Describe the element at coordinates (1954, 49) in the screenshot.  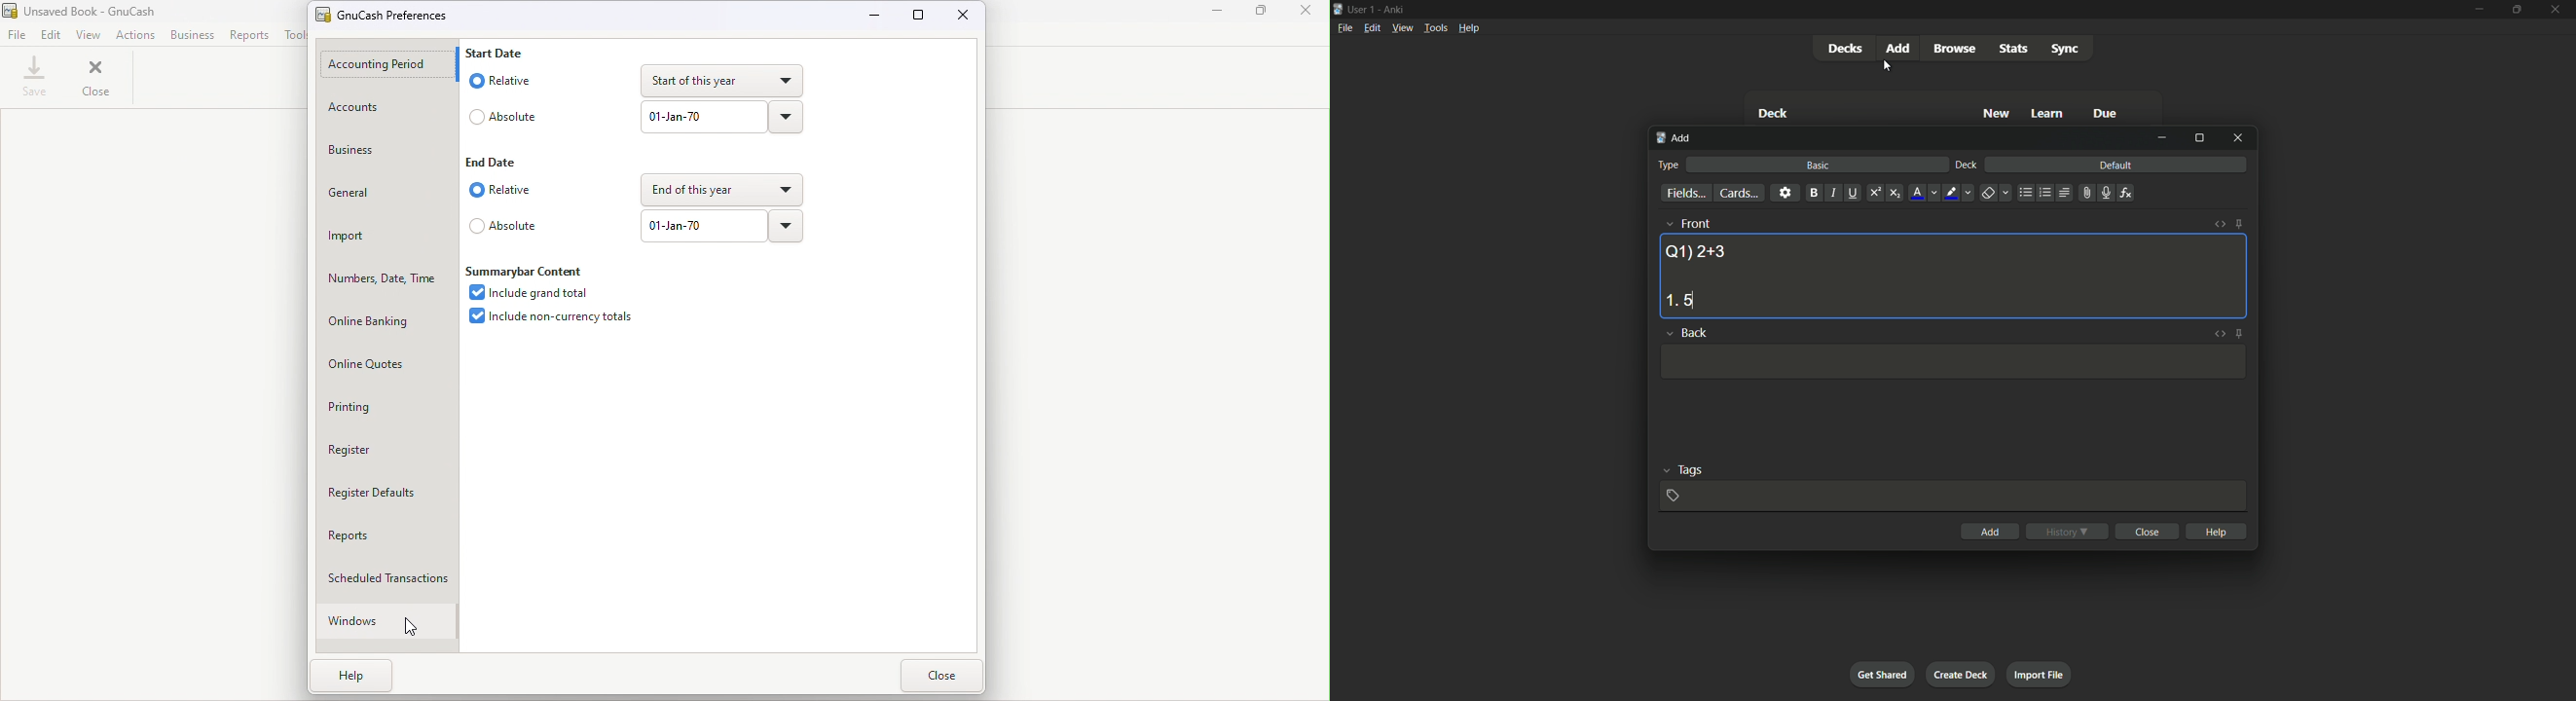
I see `browse` at that location.